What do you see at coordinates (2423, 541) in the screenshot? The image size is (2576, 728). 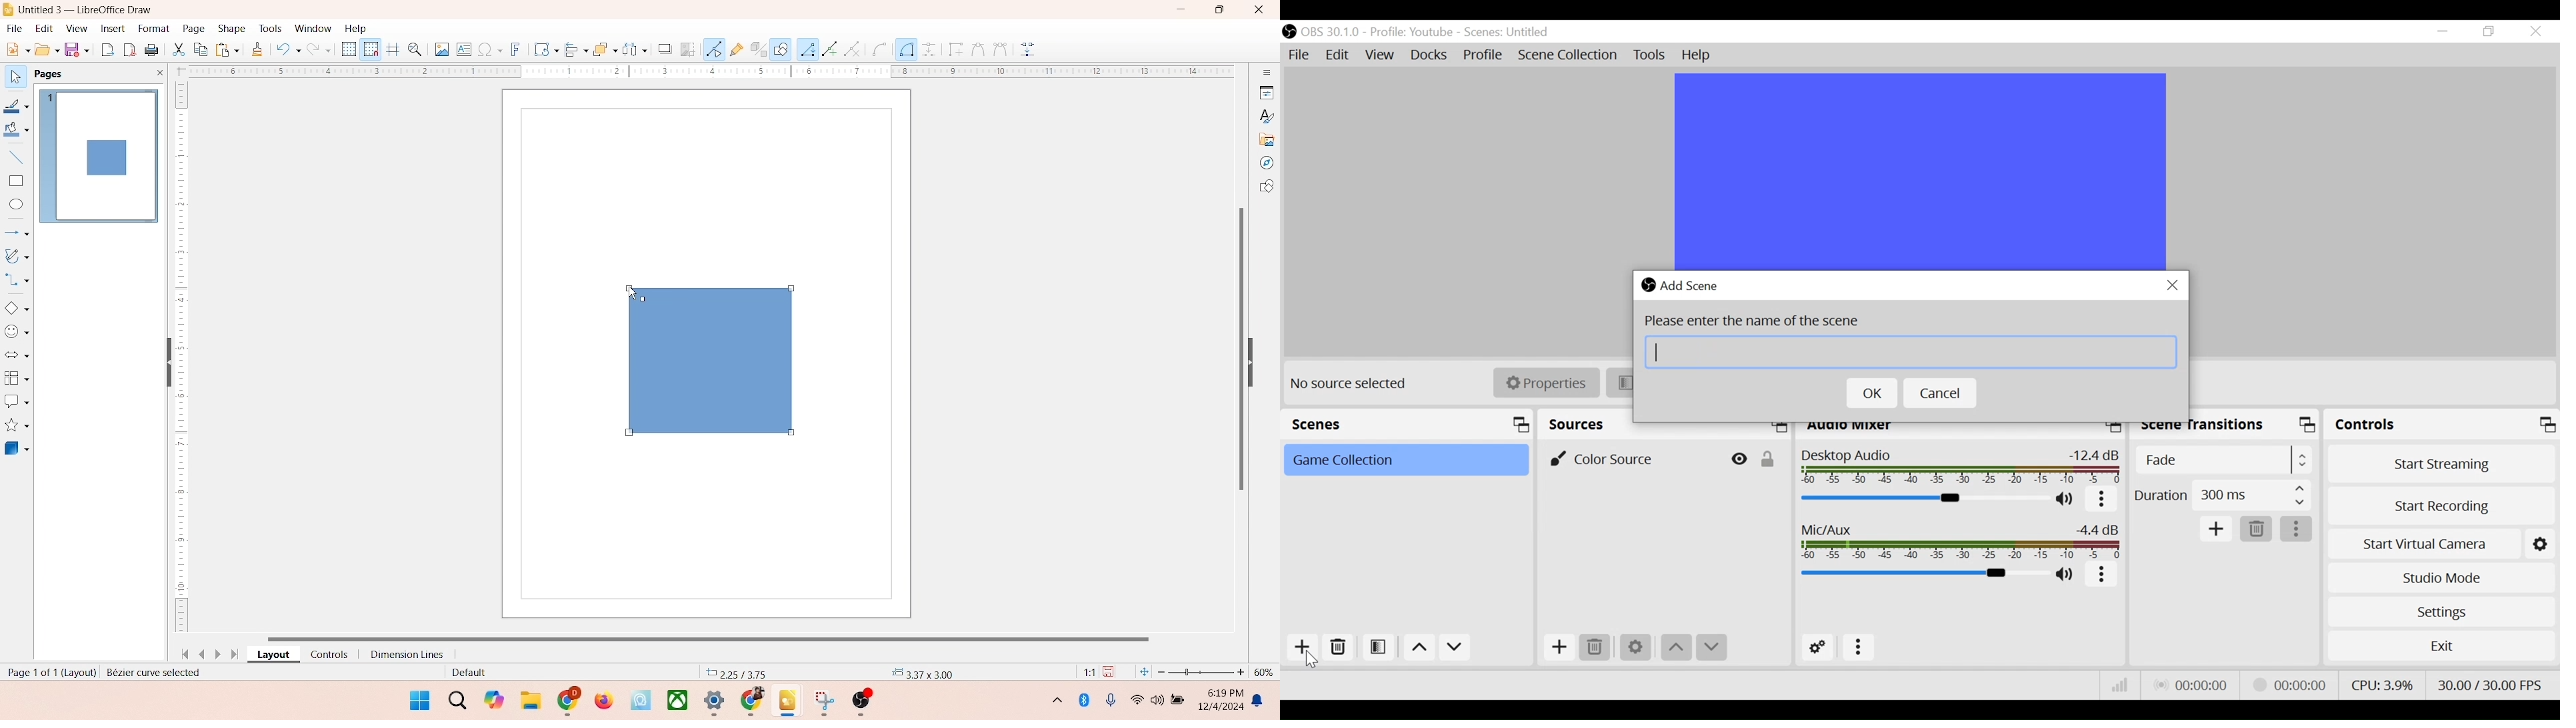 I see `Start Virtual Camera` at bounding box center [2423, 541].